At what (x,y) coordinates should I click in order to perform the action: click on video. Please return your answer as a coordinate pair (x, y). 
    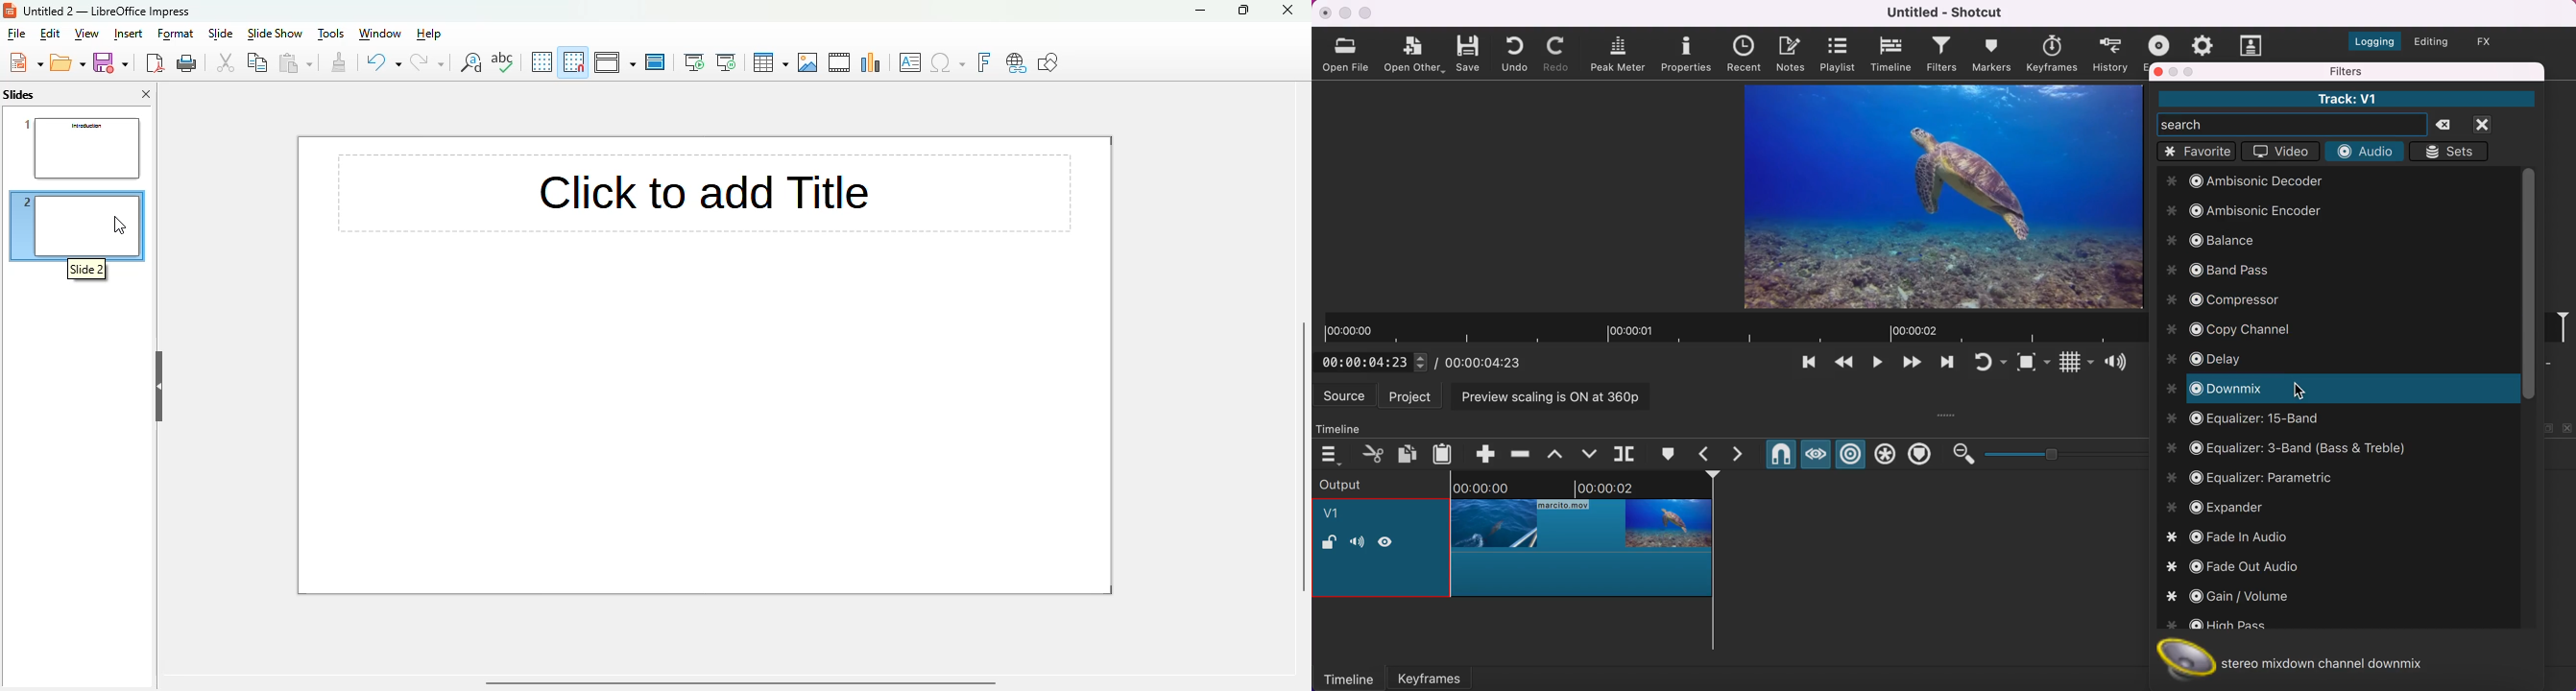
    Looking at the image, I should click on (2278, 153).